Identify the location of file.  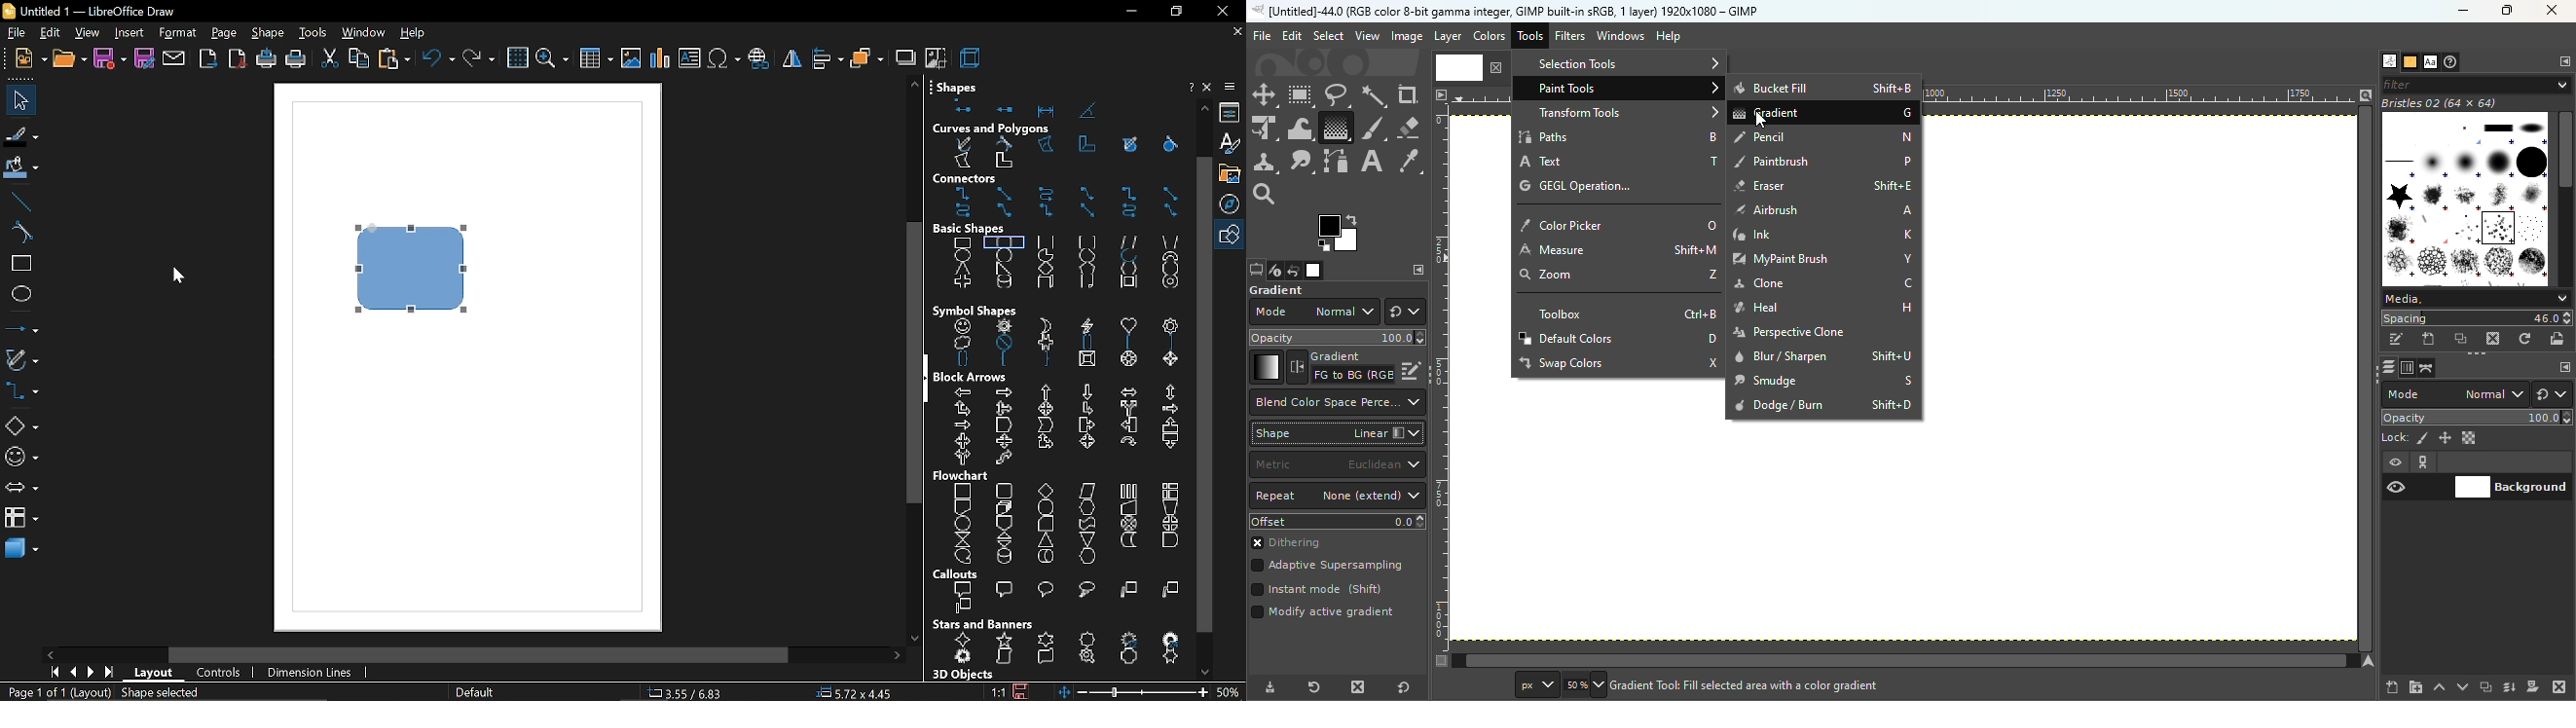
(15, 34).